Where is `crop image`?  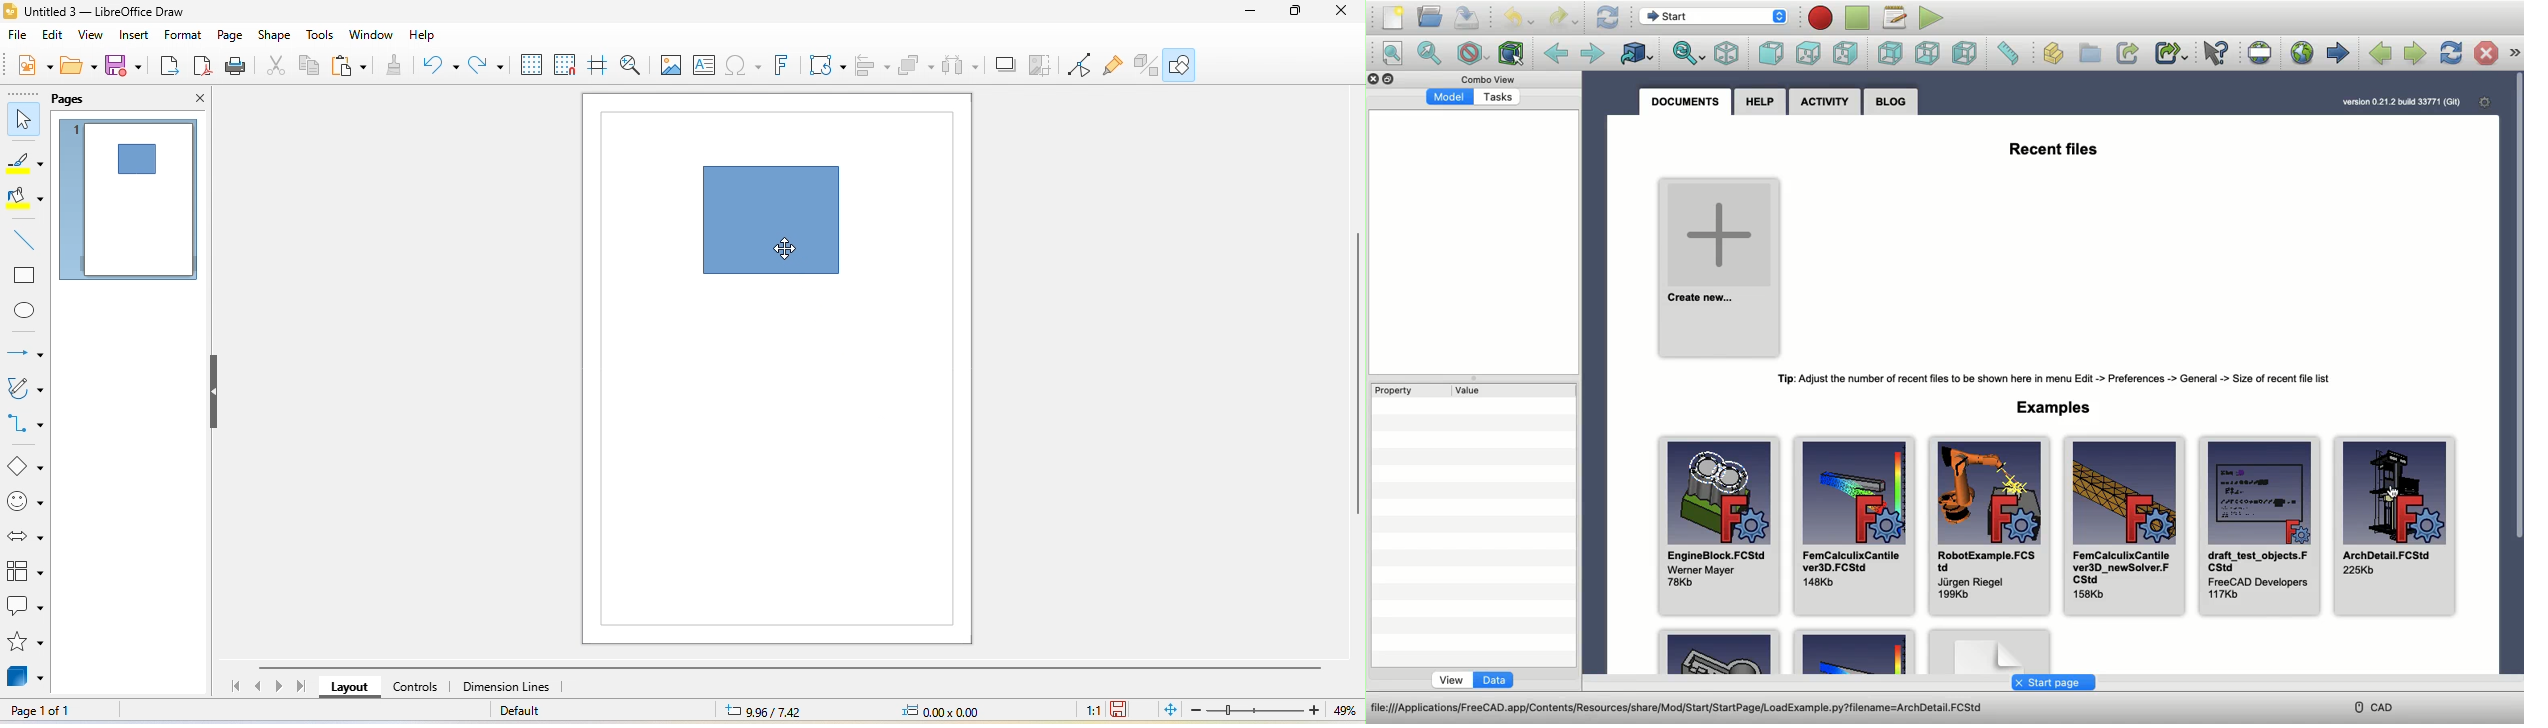
crop image is located at coordinates (1041, 66).